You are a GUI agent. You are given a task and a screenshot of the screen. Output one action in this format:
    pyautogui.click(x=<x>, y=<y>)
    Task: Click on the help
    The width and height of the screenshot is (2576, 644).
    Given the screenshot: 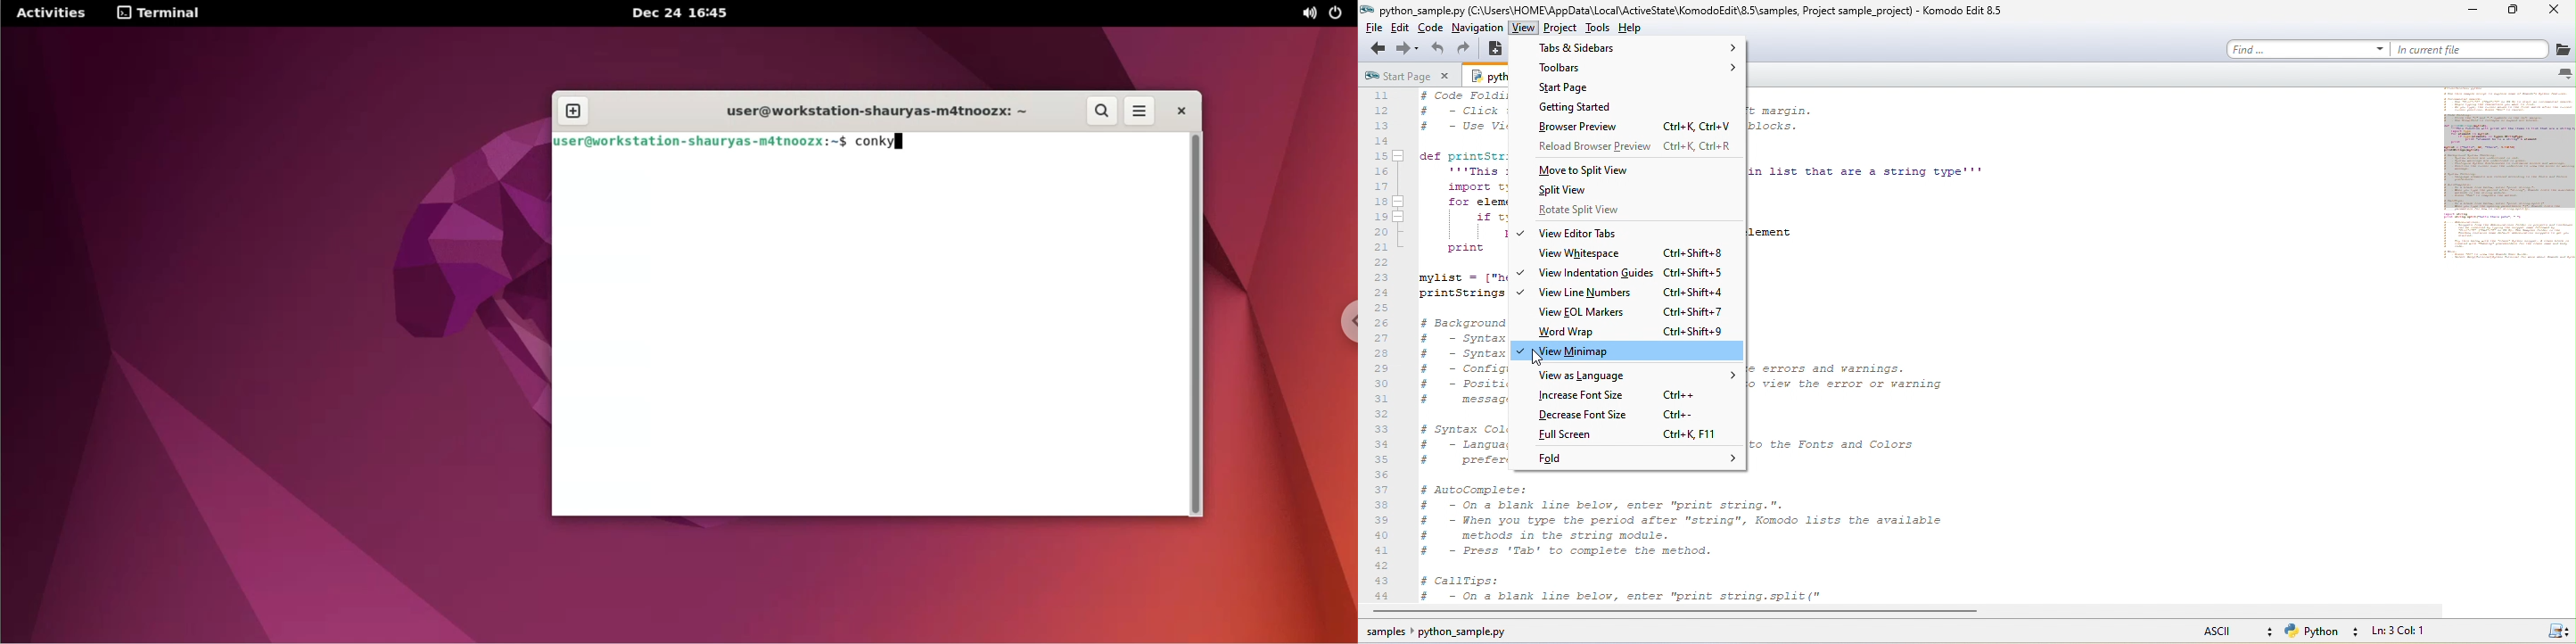 What is the action you would take?
    pyautogui.click(x=1634, y=29)
    